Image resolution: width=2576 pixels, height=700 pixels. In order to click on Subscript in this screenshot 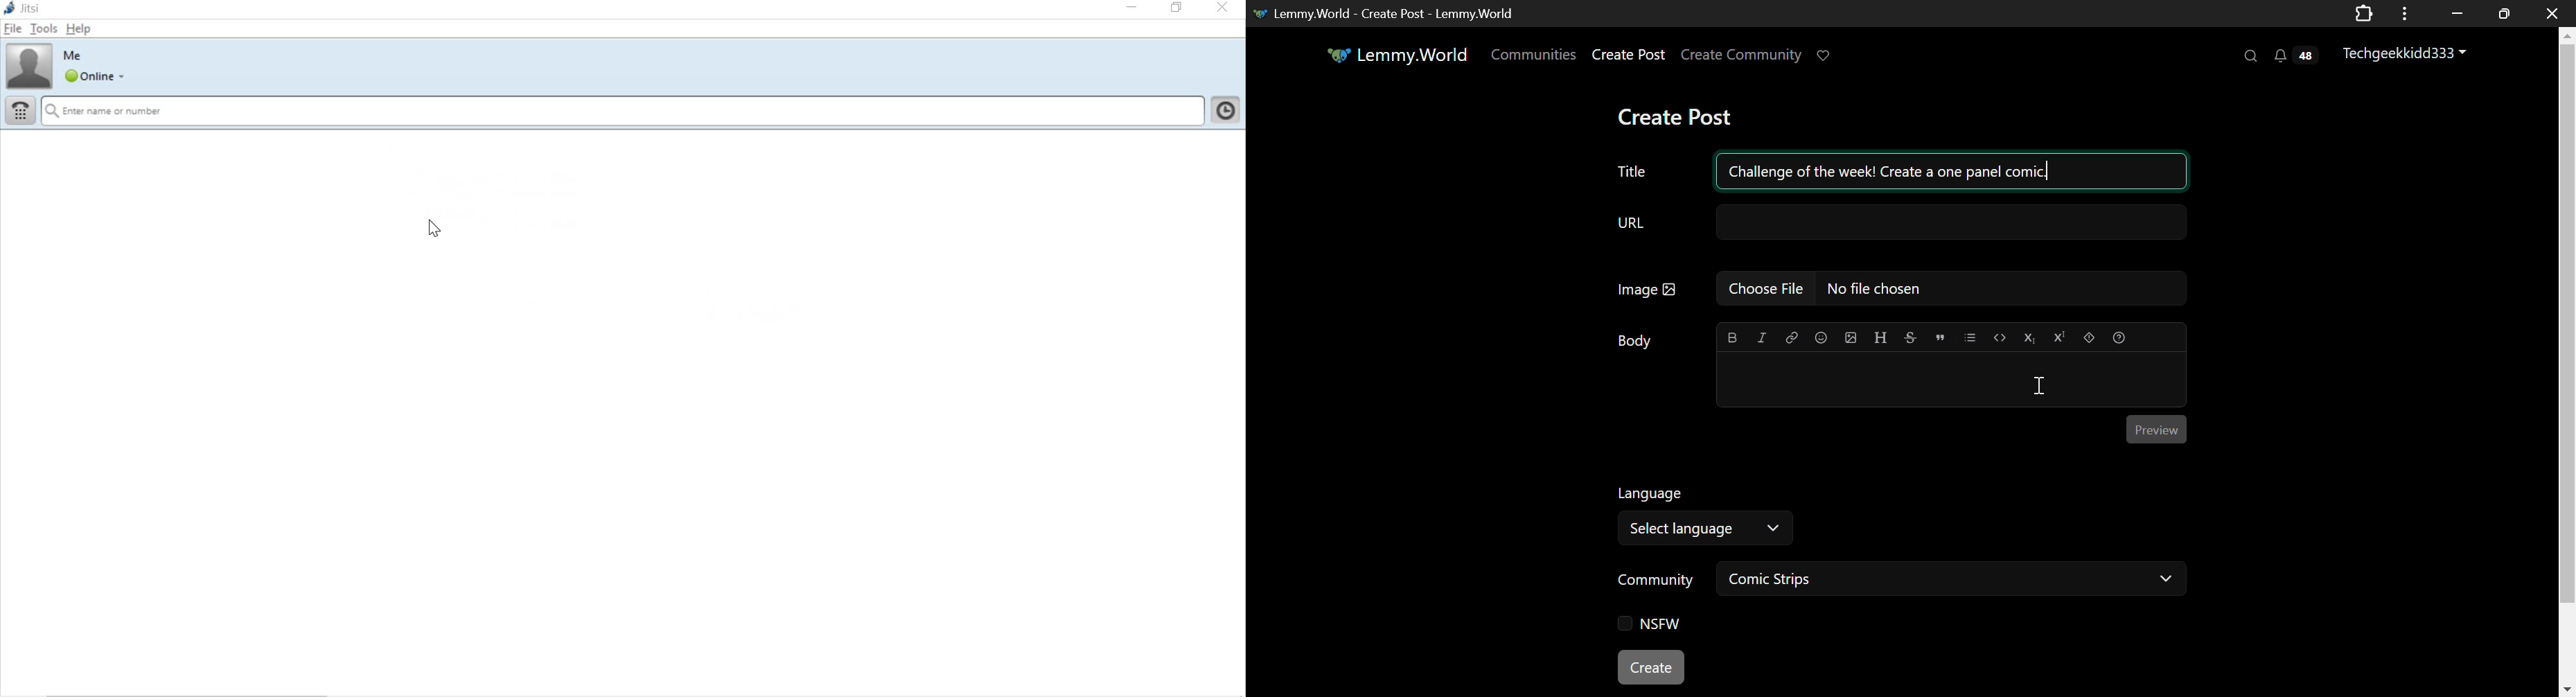, I will do `click(2030, 337)`.